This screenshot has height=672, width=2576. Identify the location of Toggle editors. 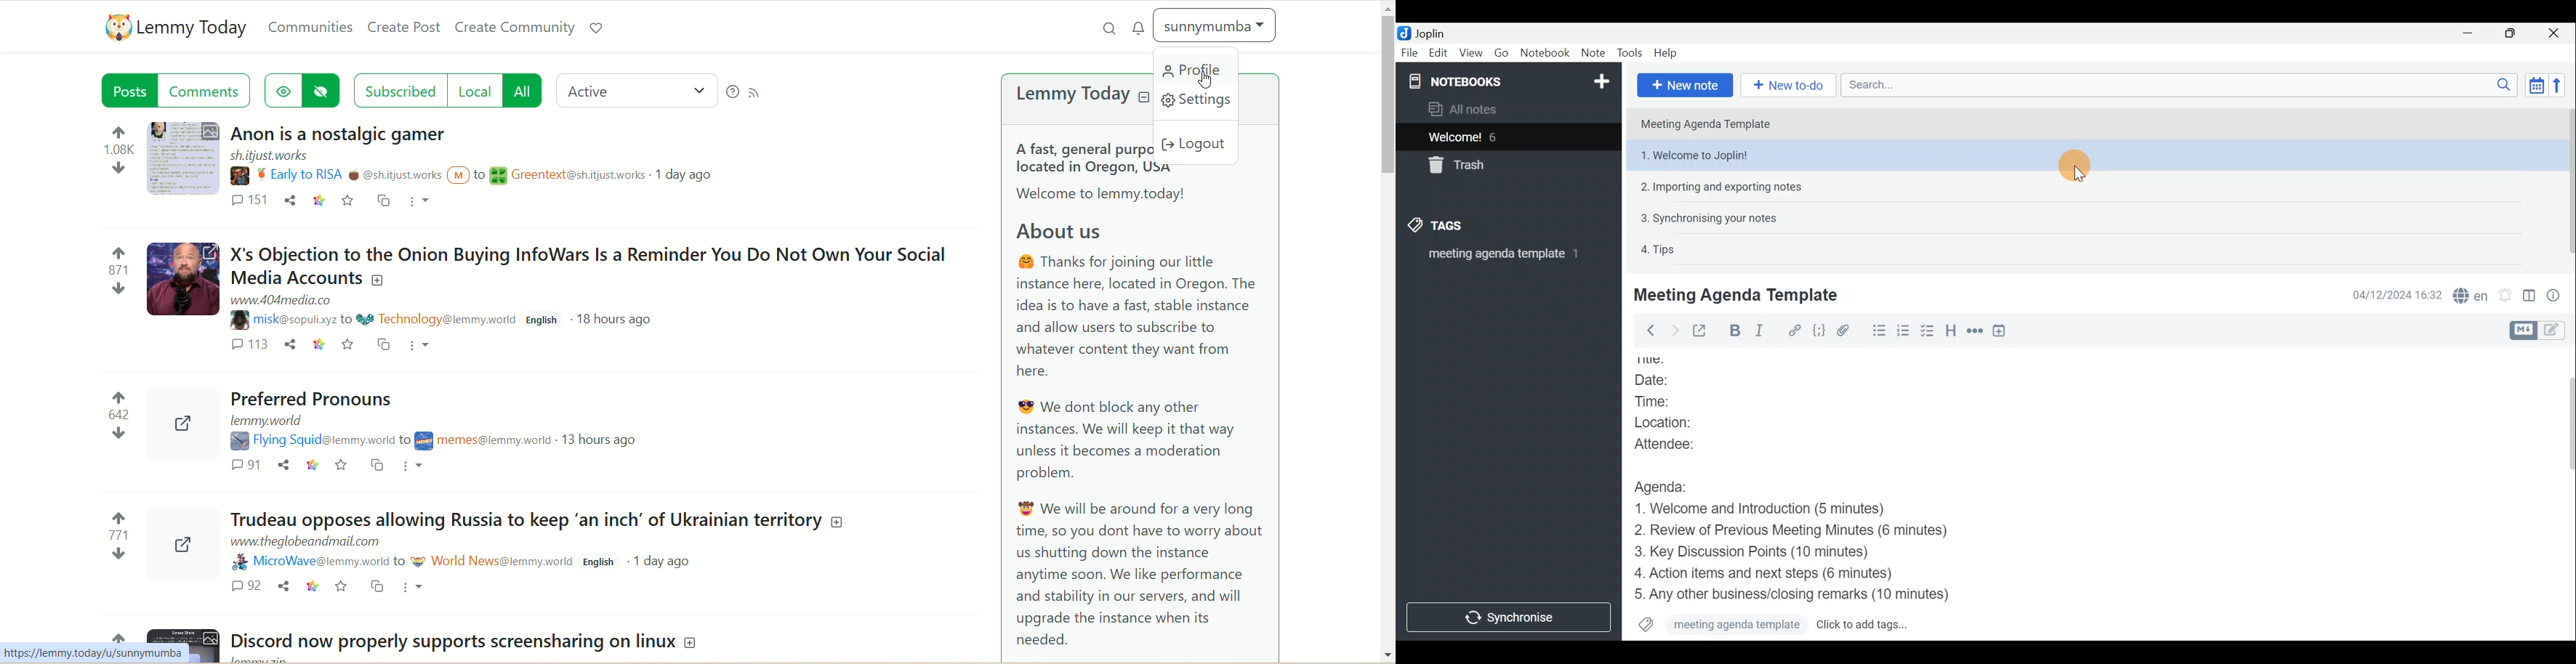
(2555, 331).